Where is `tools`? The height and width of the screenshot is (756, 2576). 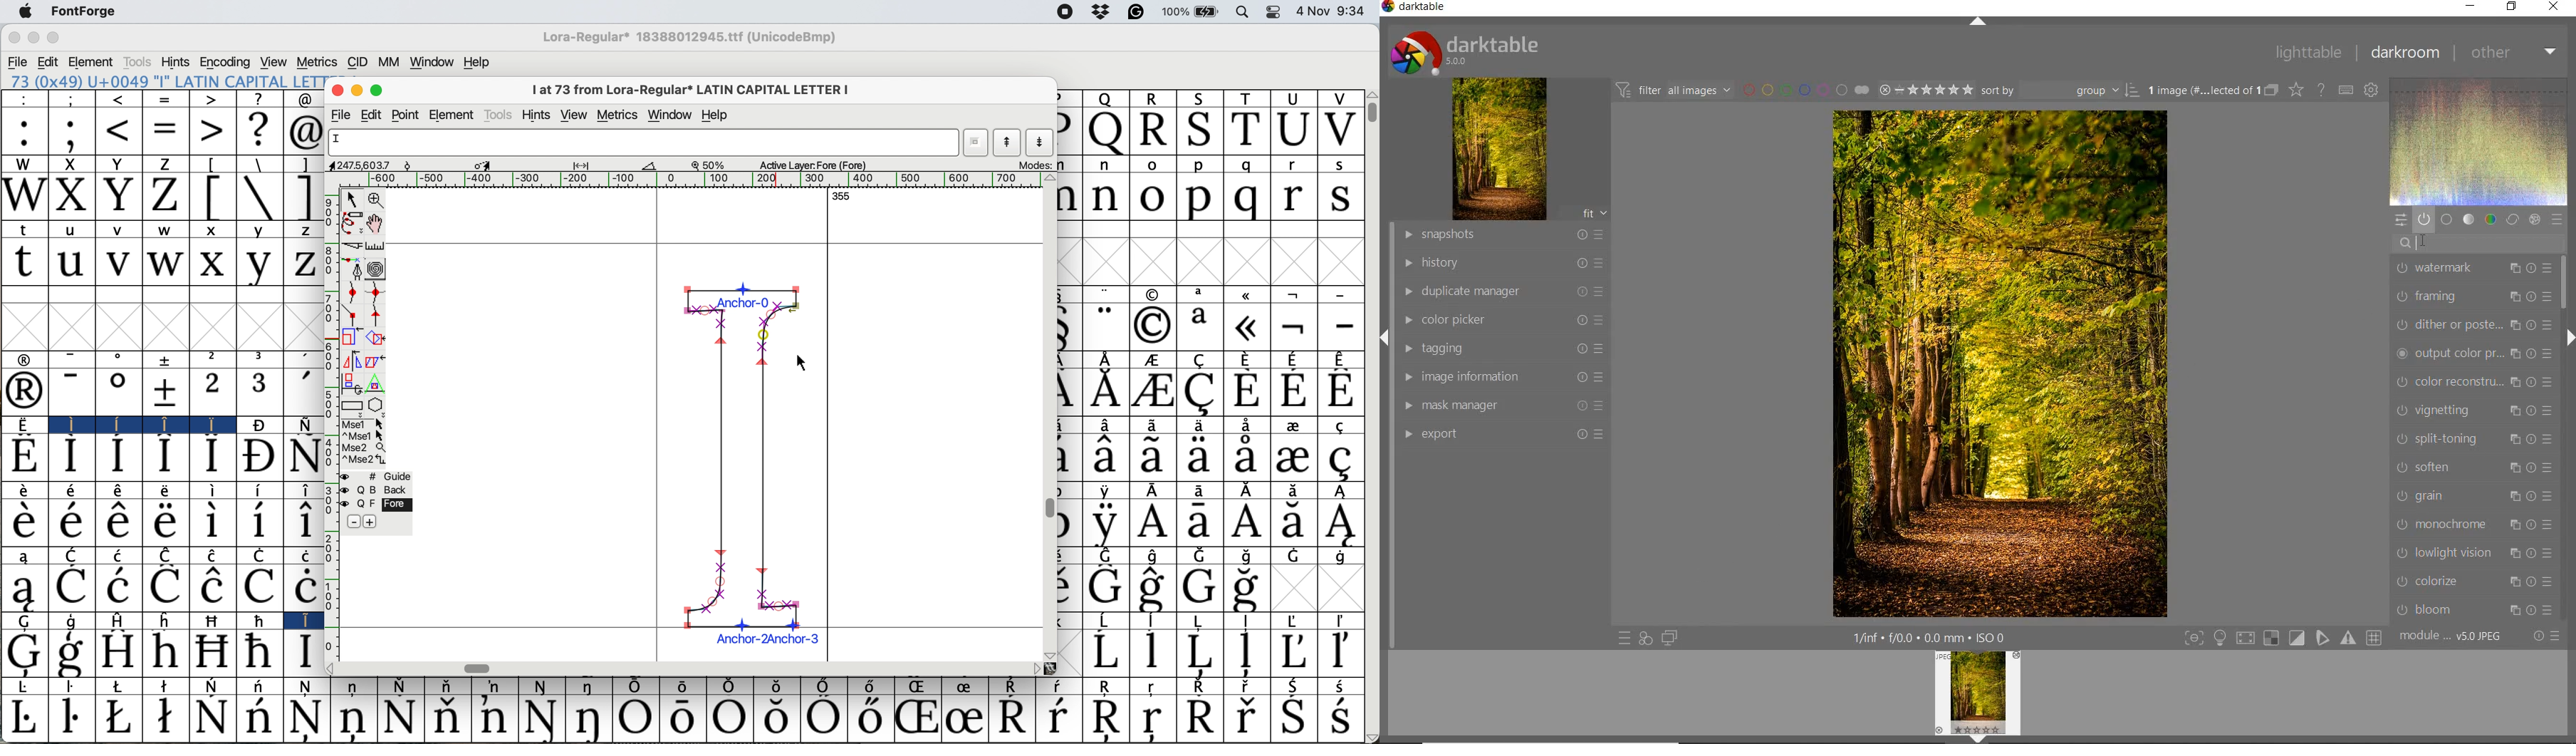 tools is located at coordinates (136, 63).